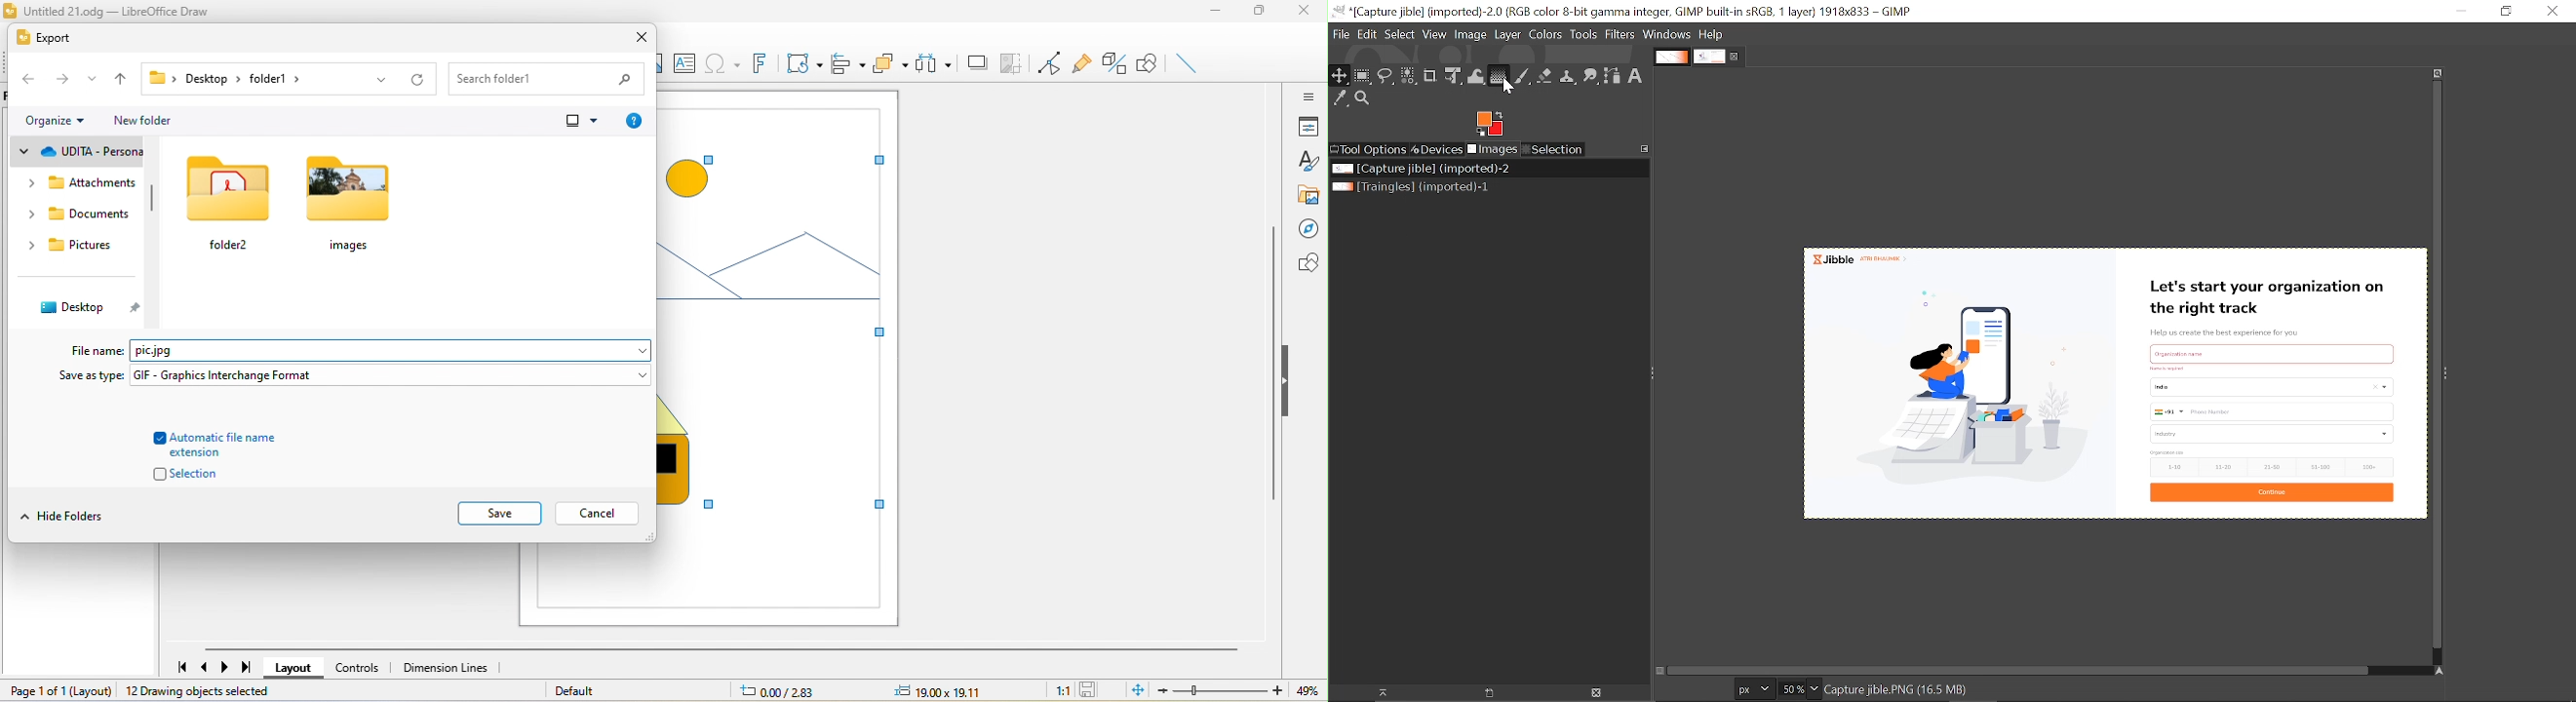 This screenshot has height=728, width=2576. I want to click on open/ close sidebar, so click(1307, 95).